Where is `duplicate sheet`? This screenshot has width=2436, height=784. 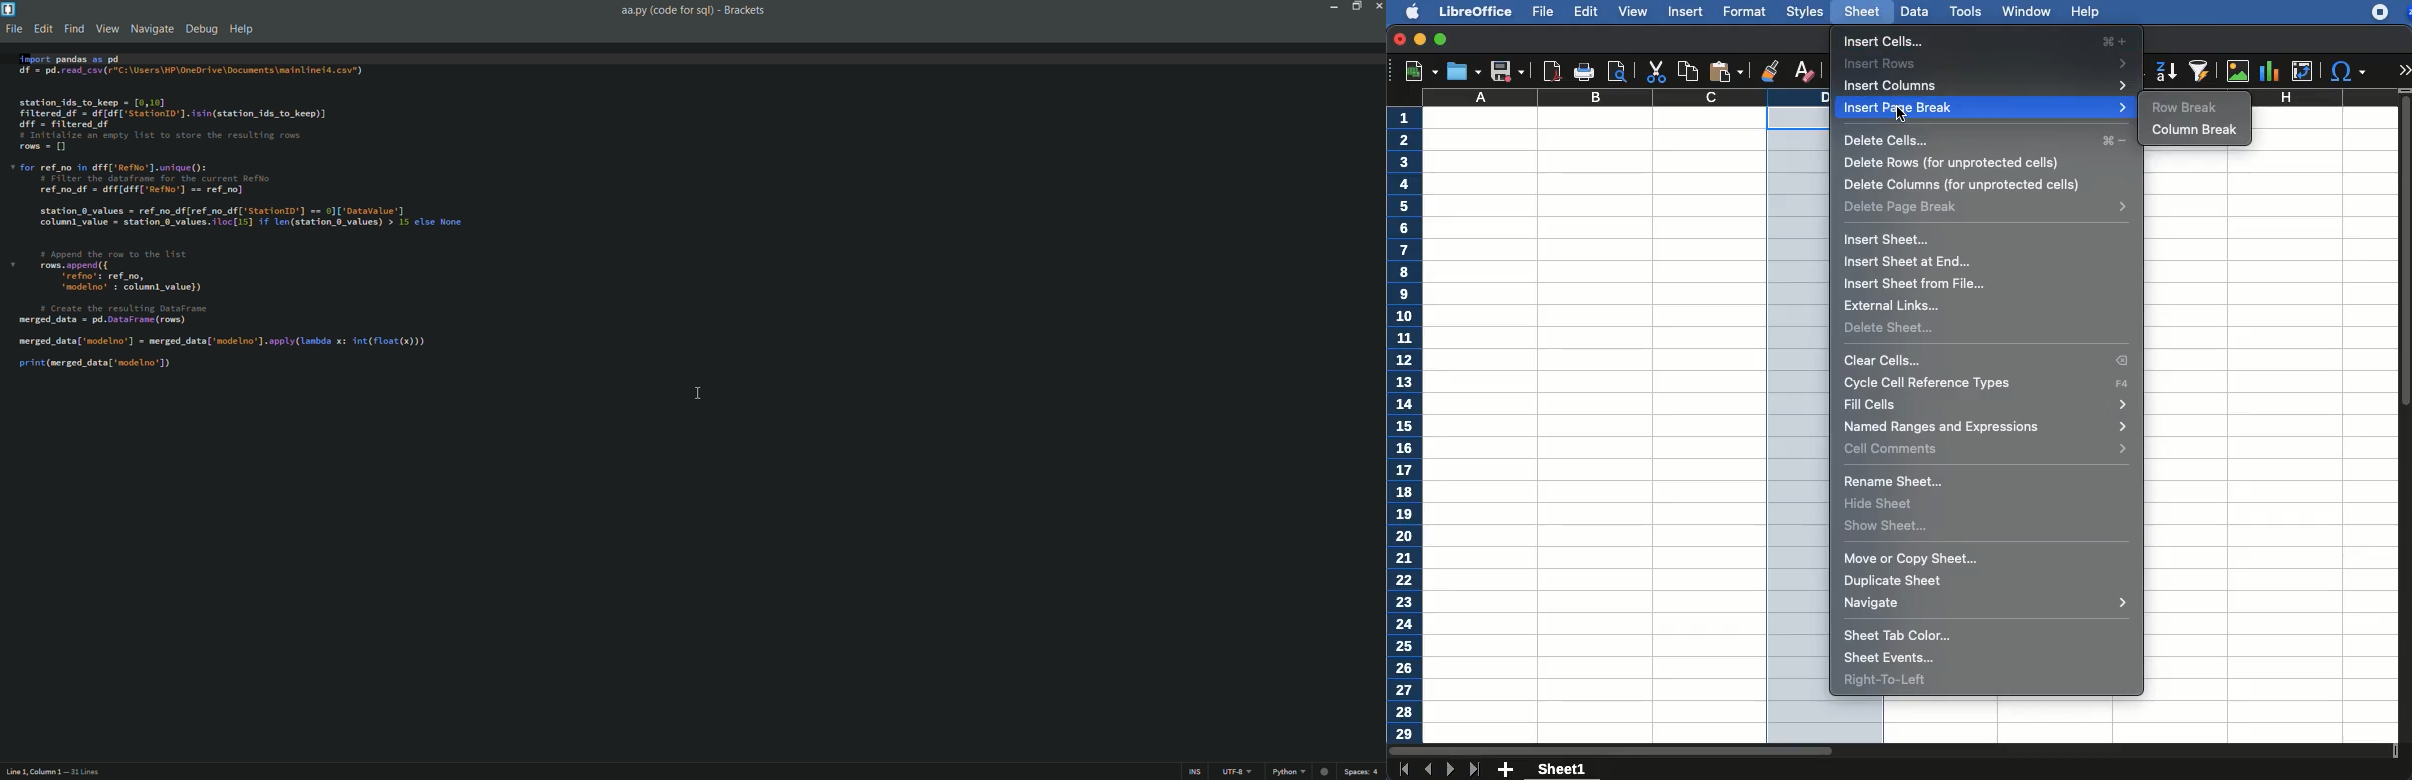 duplicate sheet is located at coordinates (1894, 583).